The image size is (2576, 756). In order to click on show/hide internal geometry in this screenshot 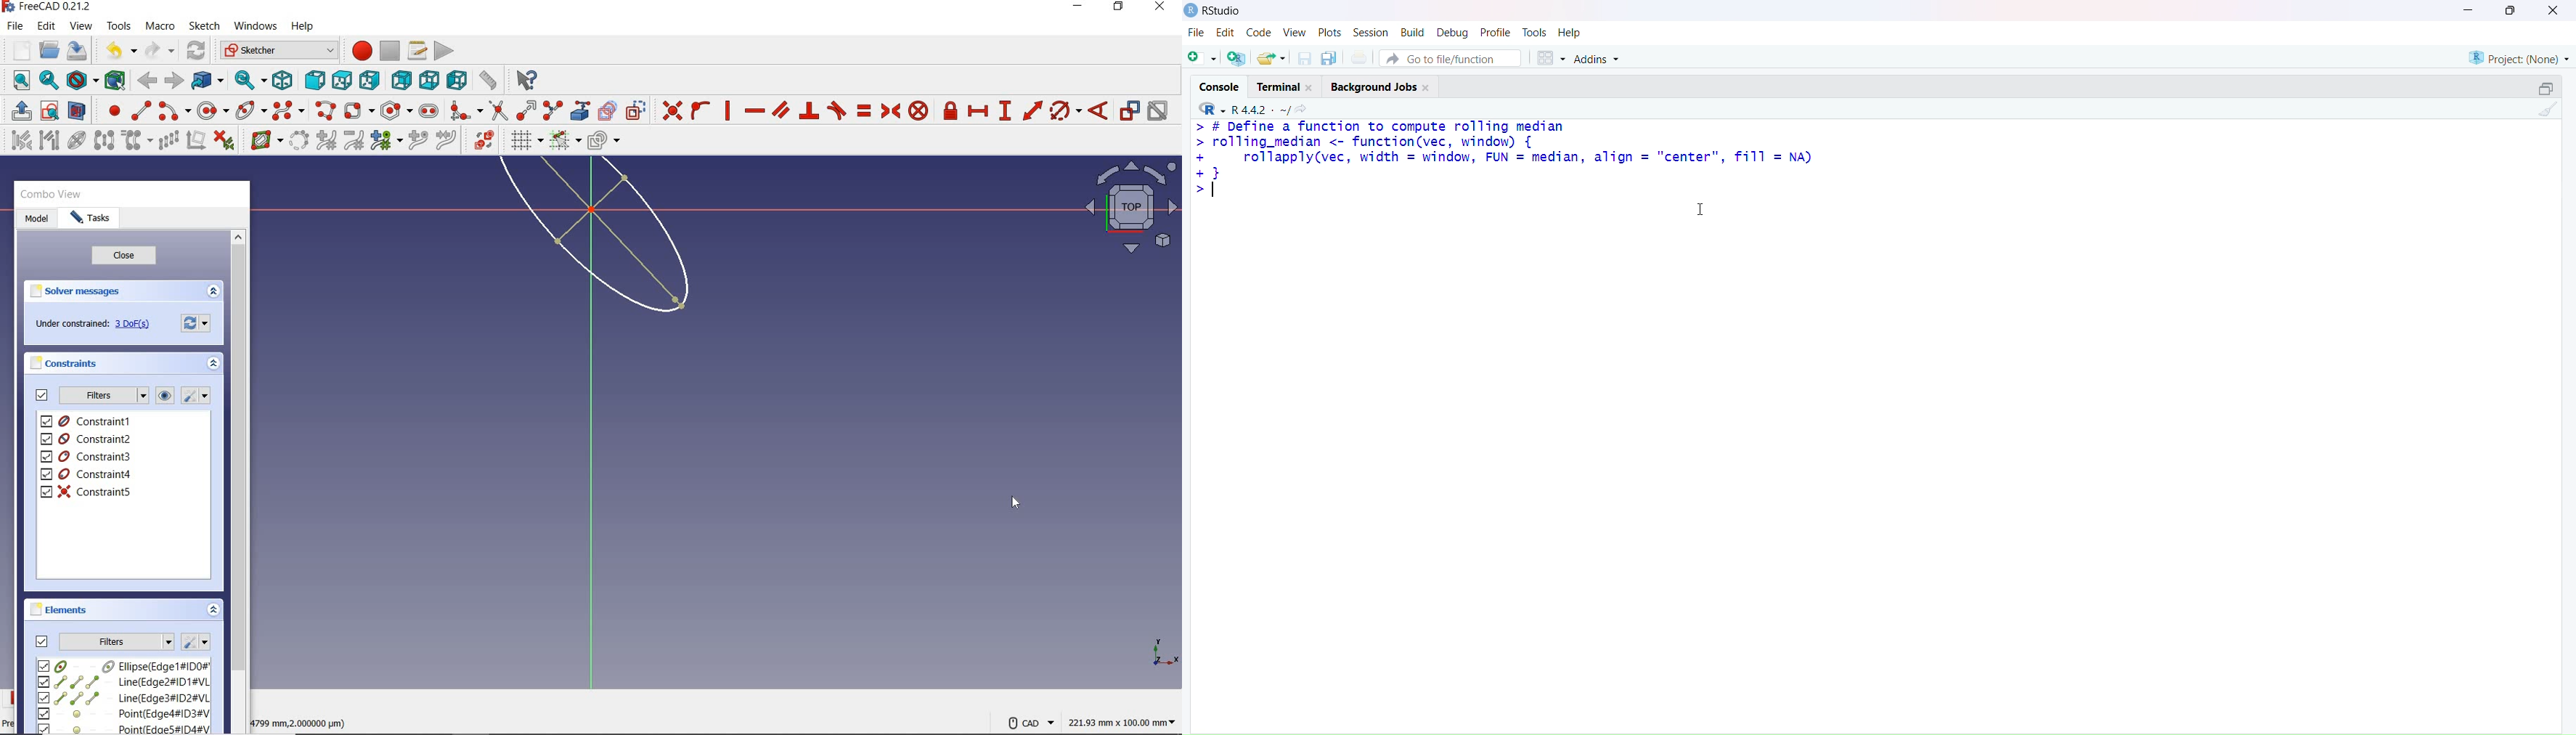, I will do `click(79, 139)`.